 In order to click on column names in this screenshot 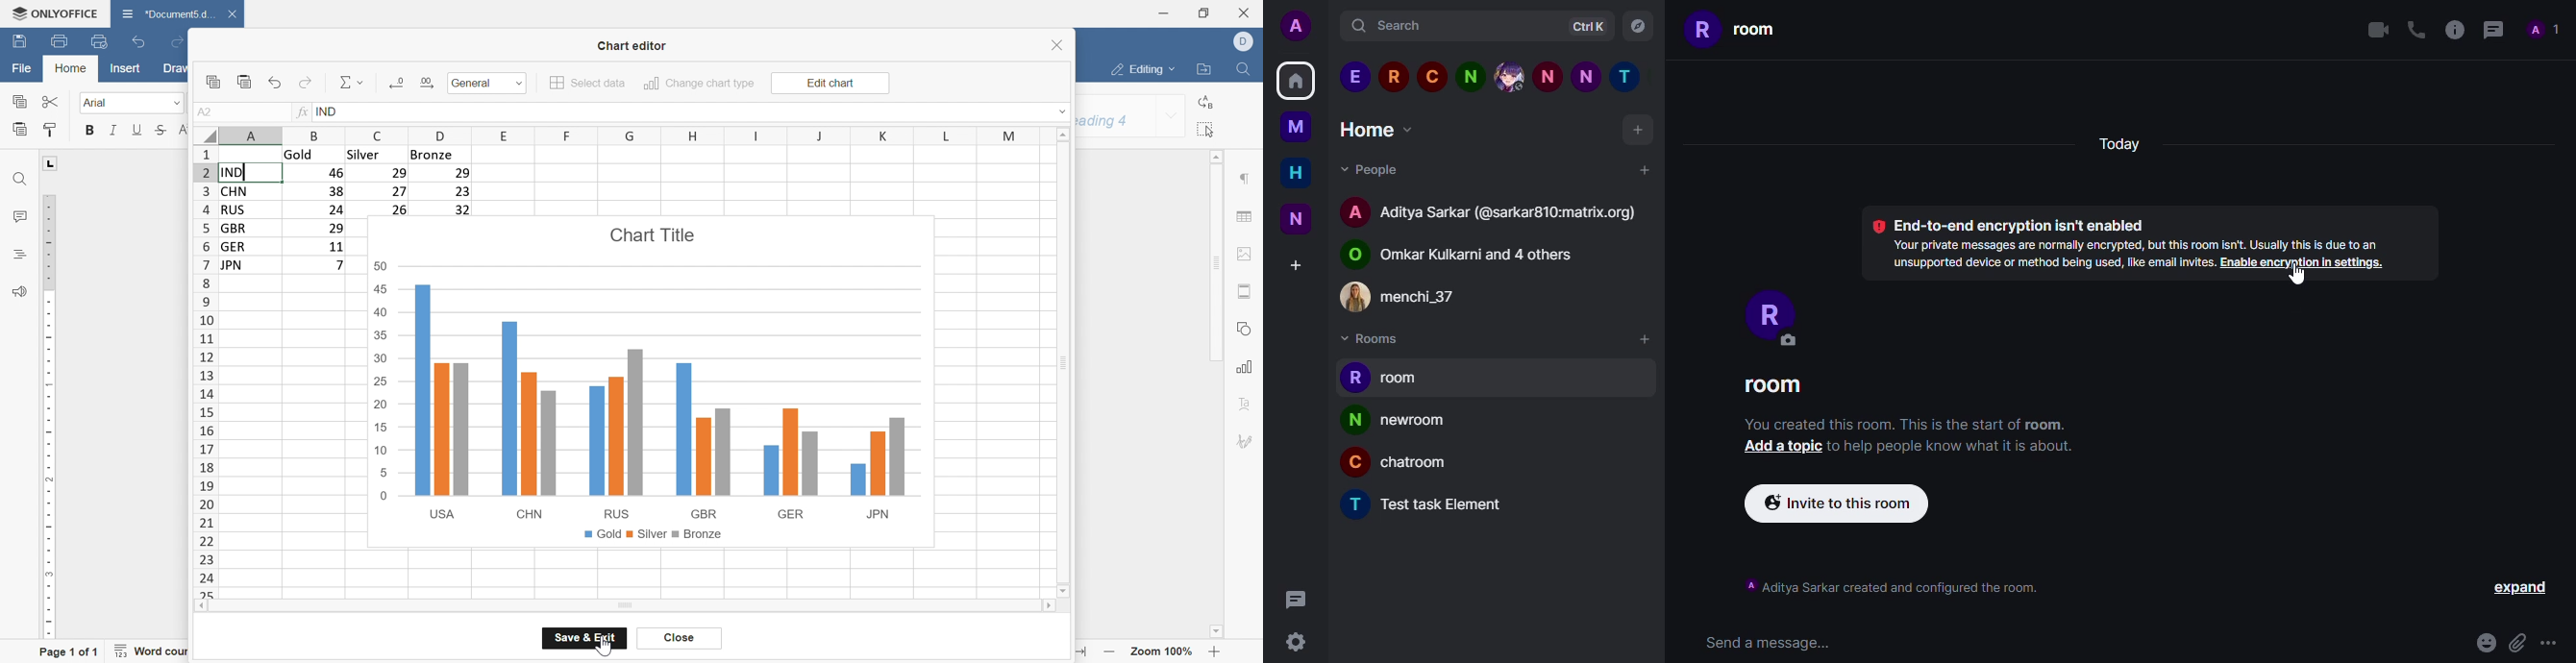, I will do `click(636, 135)`.